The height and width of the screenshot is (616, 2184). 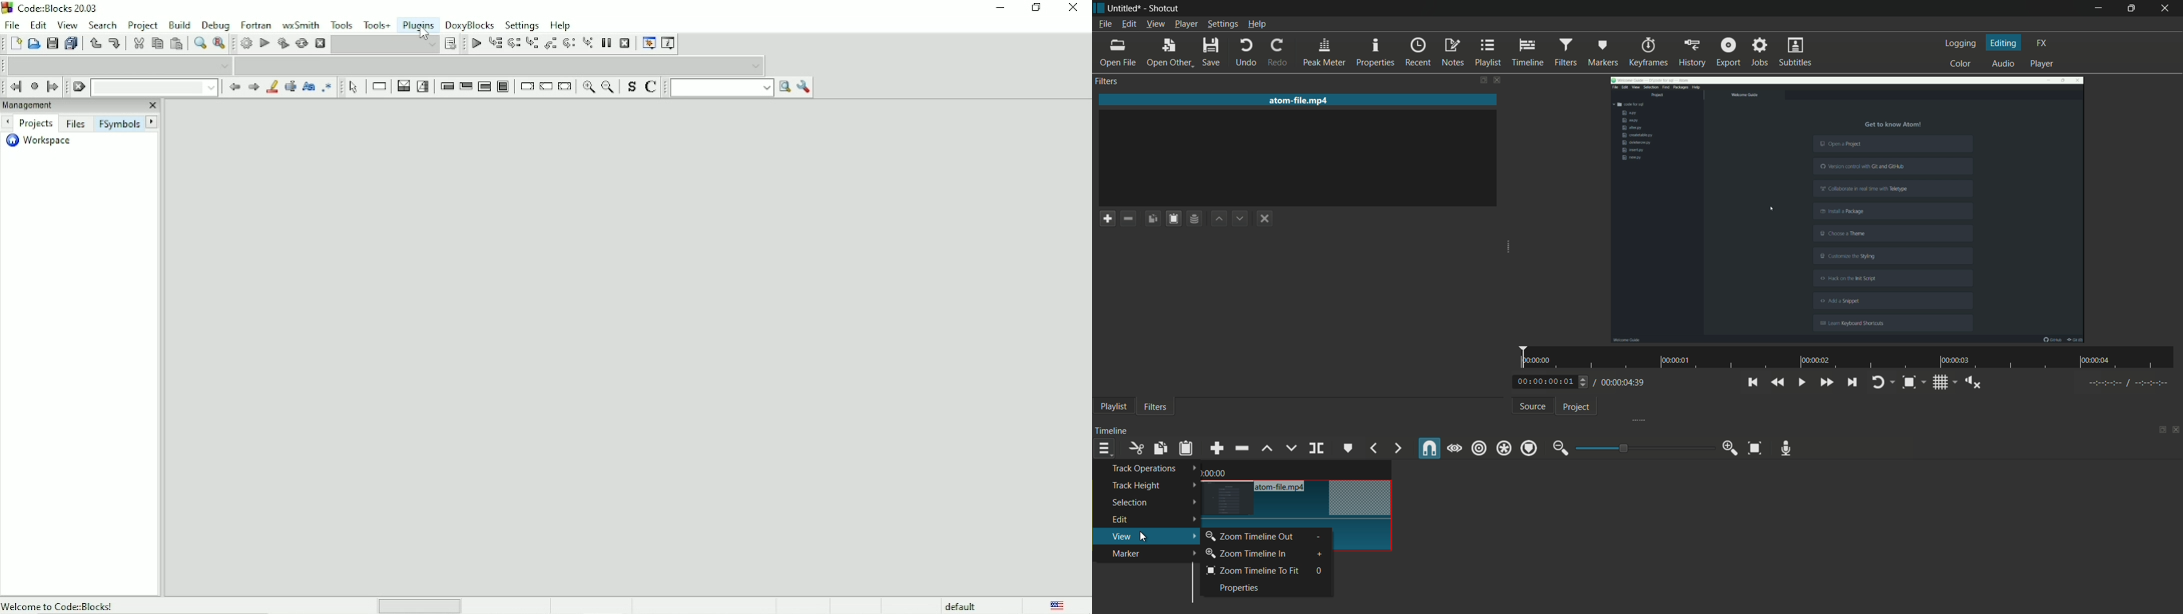 I want to click on in point, so click(x=2130, y=383).